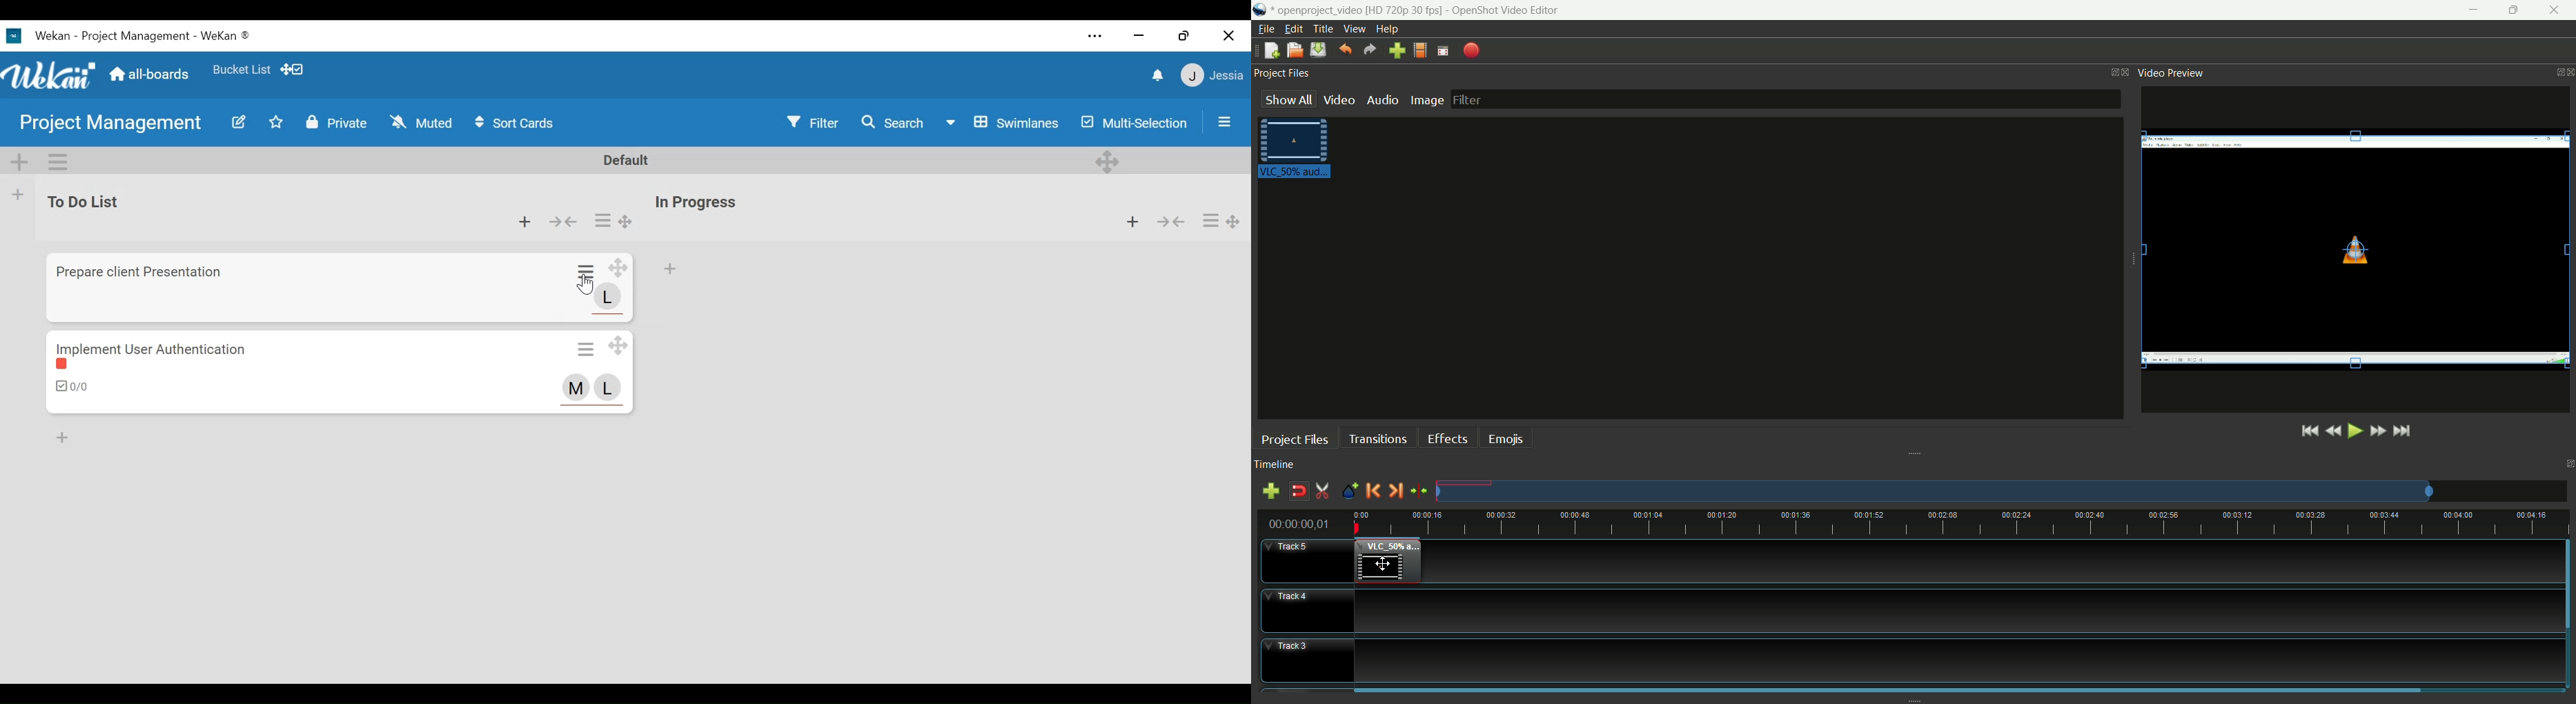 This screenshot has width=2576, height=728. I want to click on Toggle favorites, so click(277, 121).